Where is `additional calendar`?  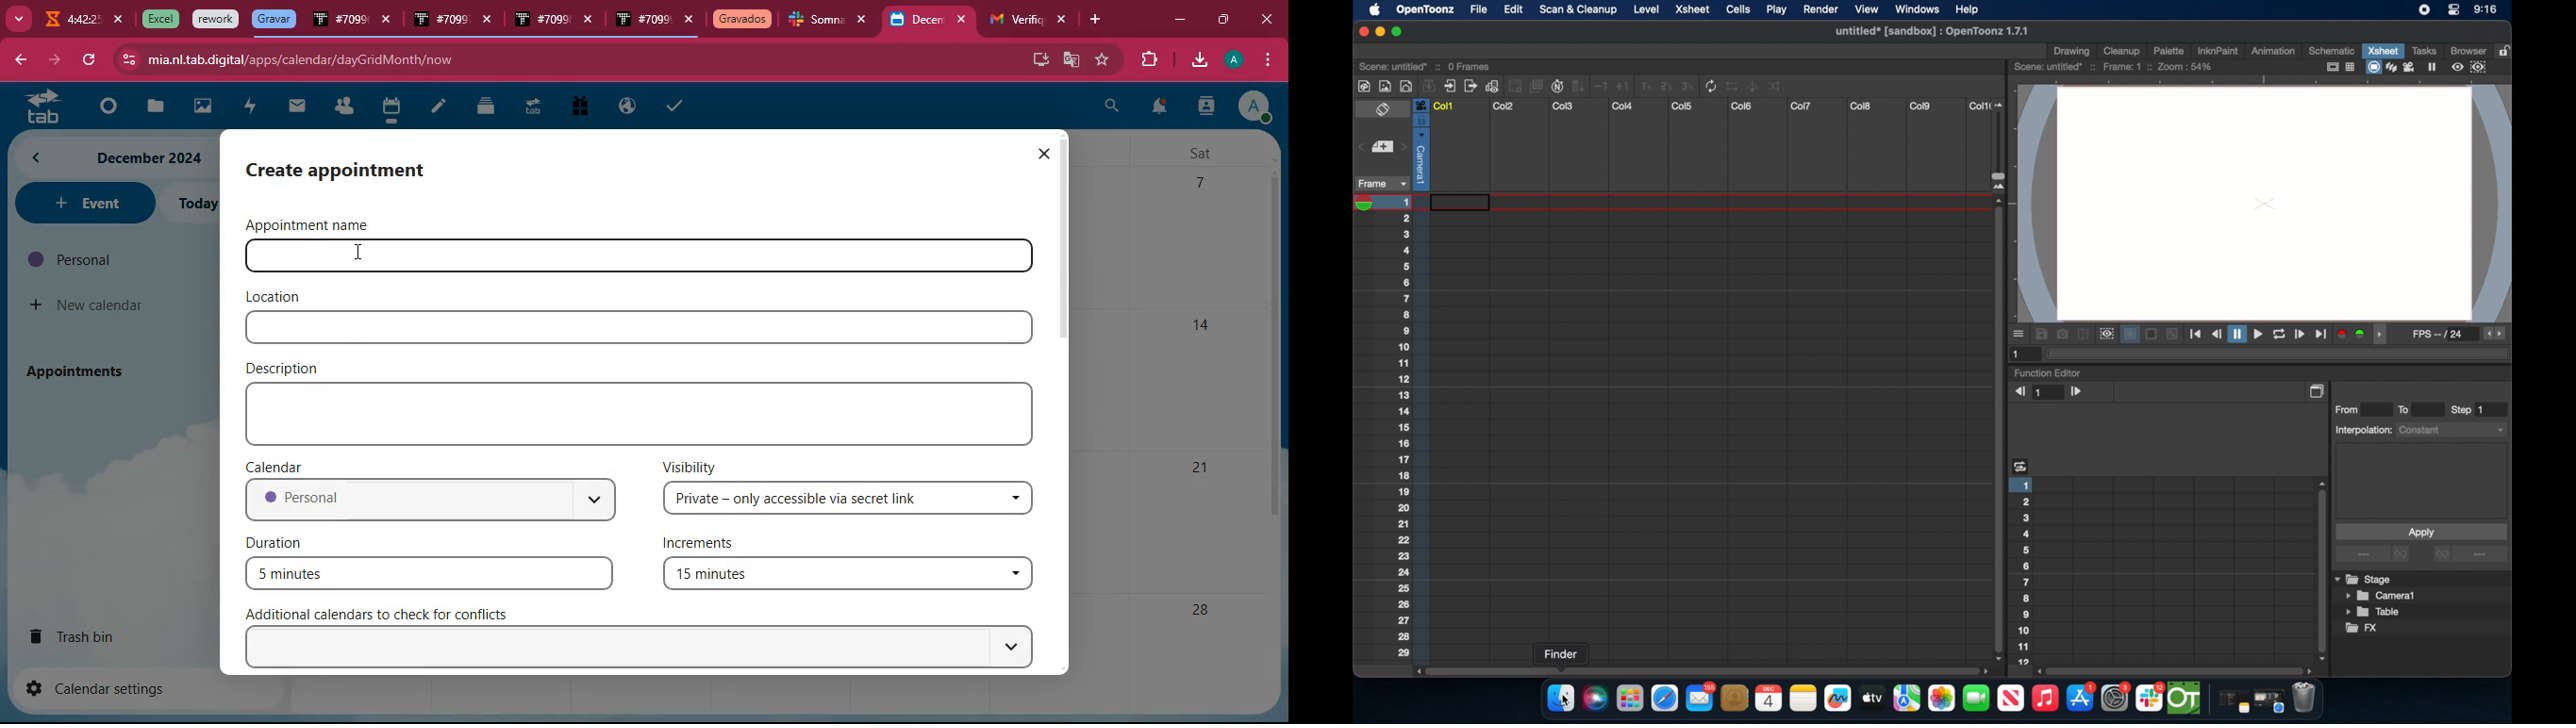 additional calendar is located at coordinates (388, 614).